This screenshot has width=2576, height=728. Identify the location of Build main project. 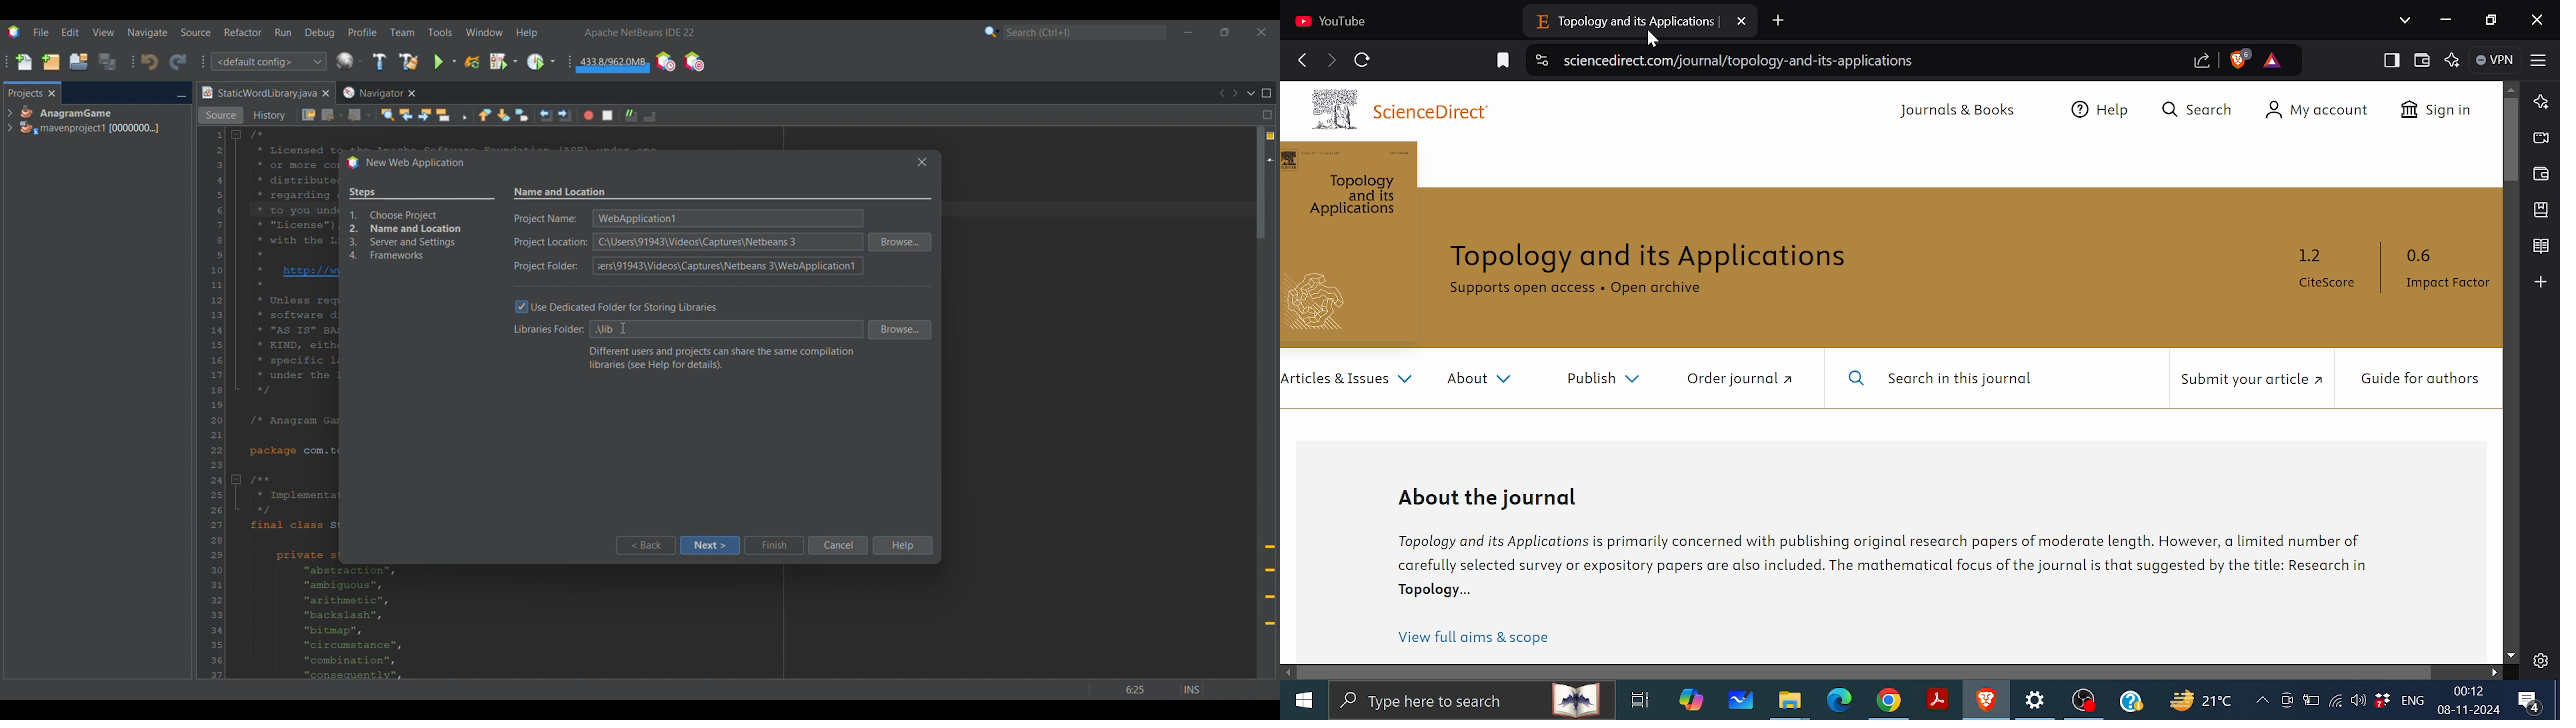
(379, 61).